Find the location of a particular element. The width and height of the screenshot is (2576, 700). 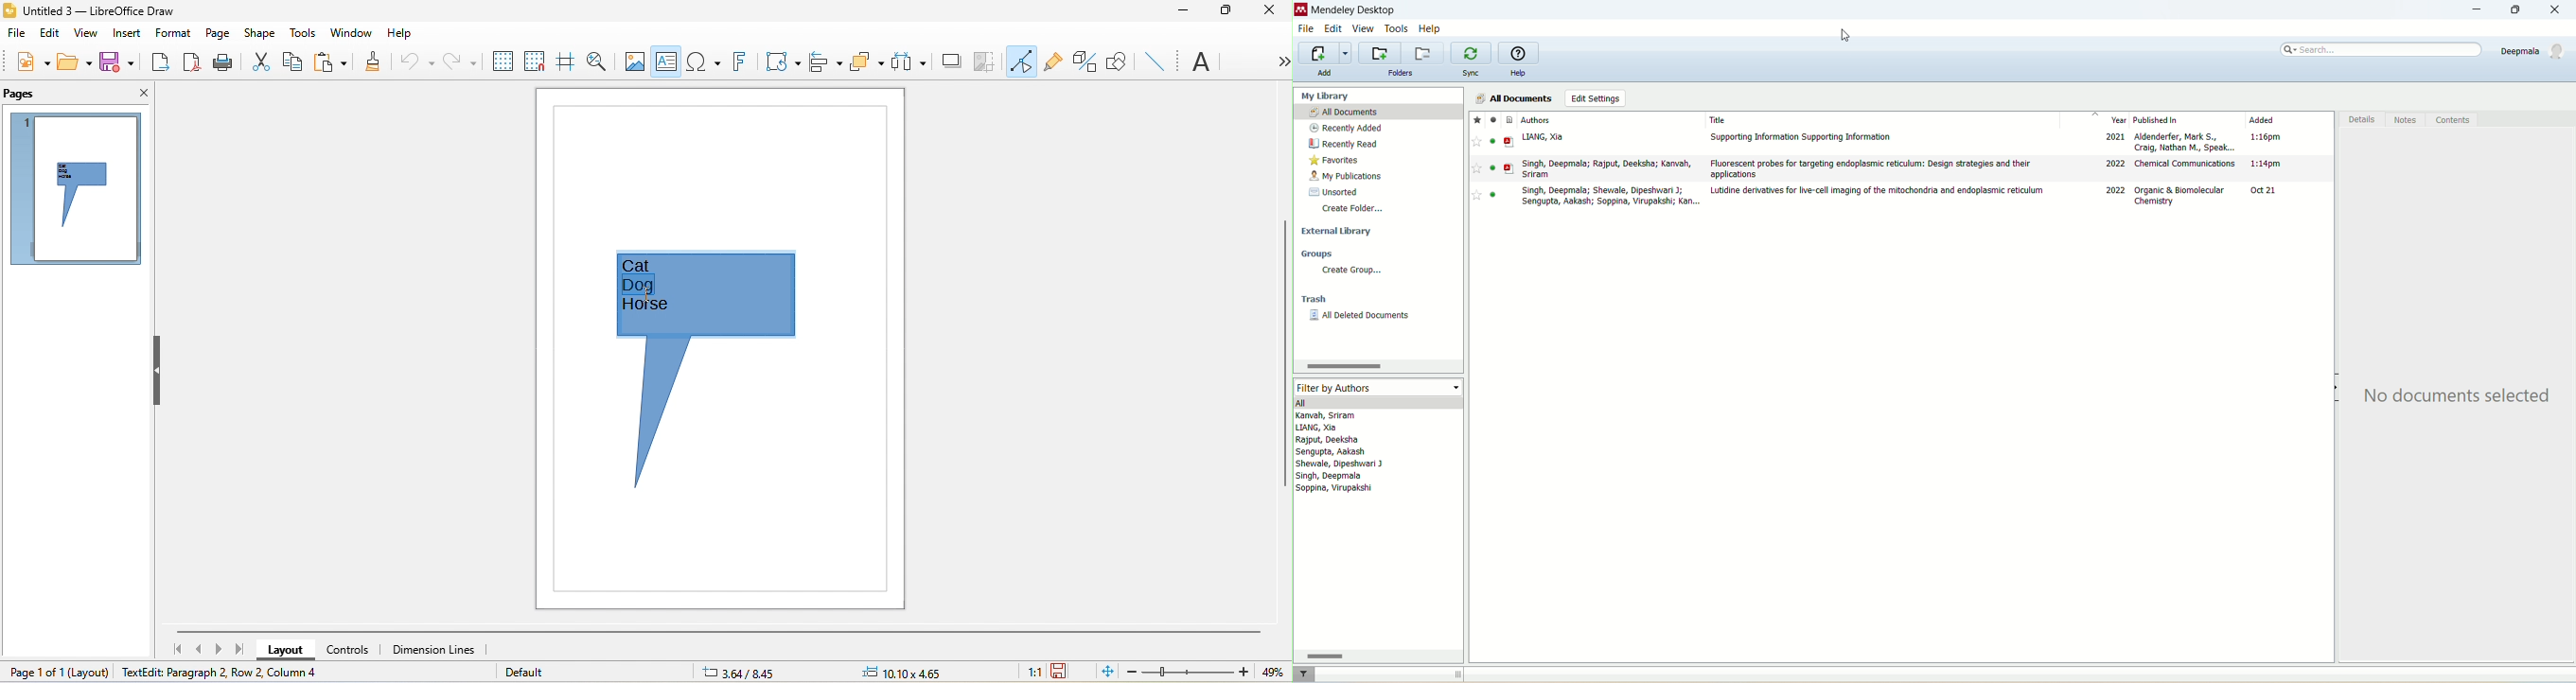

read/unread is located at coordinates (1496, 169).